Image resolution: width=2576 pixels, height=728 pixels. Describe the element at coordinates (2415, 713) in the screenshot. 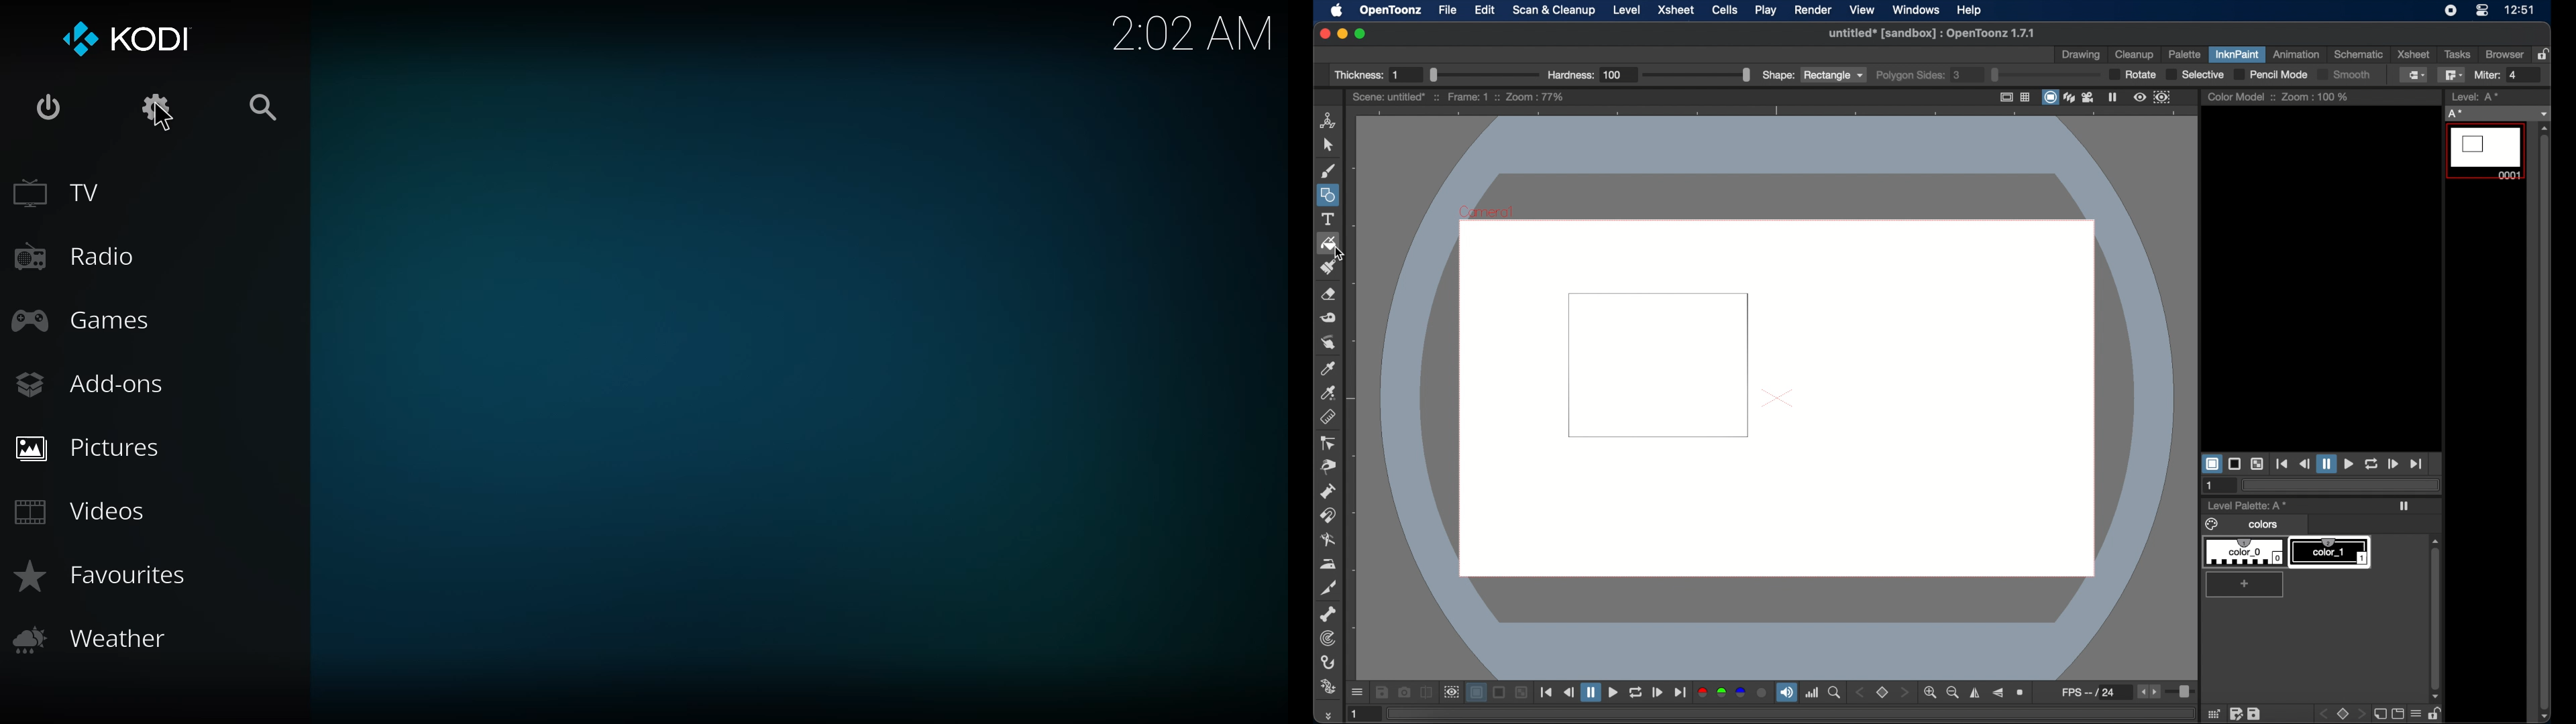

I see `menu` at that location.